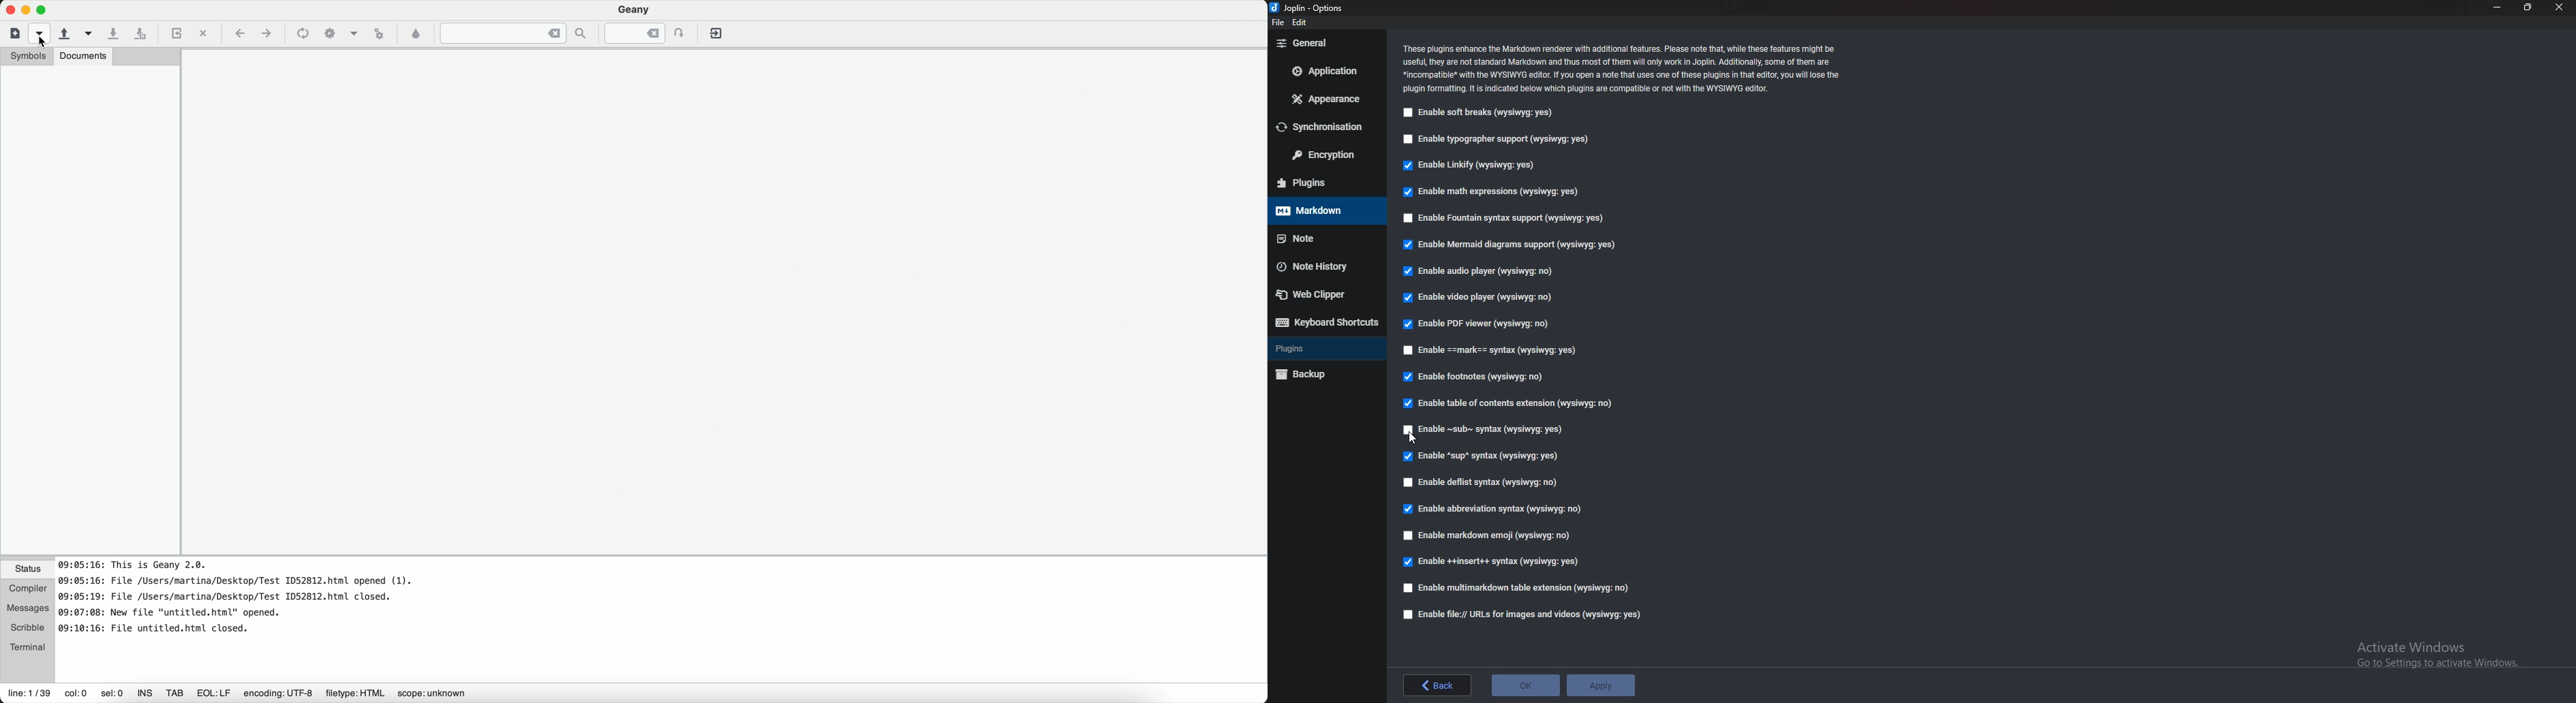 The image size is (2576, 728). I want to click on Synchronization, so click(1327, 127).